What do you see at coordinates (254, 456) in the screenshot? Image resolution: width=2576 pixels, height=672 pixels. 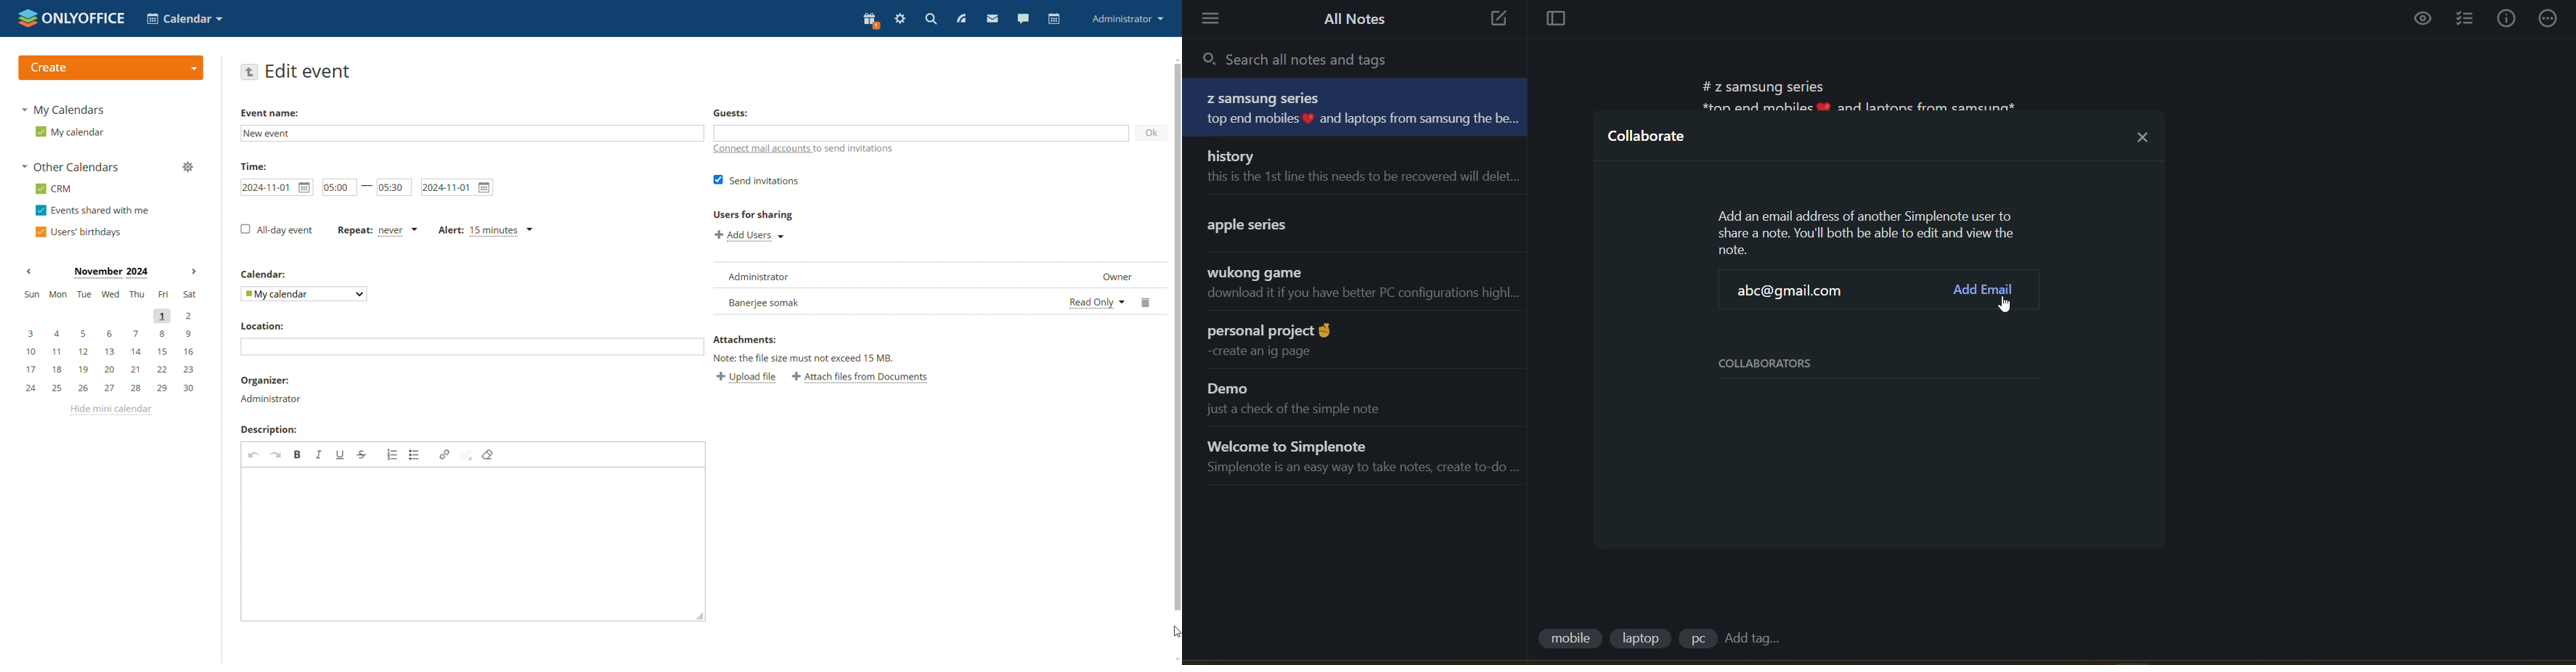 I see `undo` at bounding box center [254, 456].